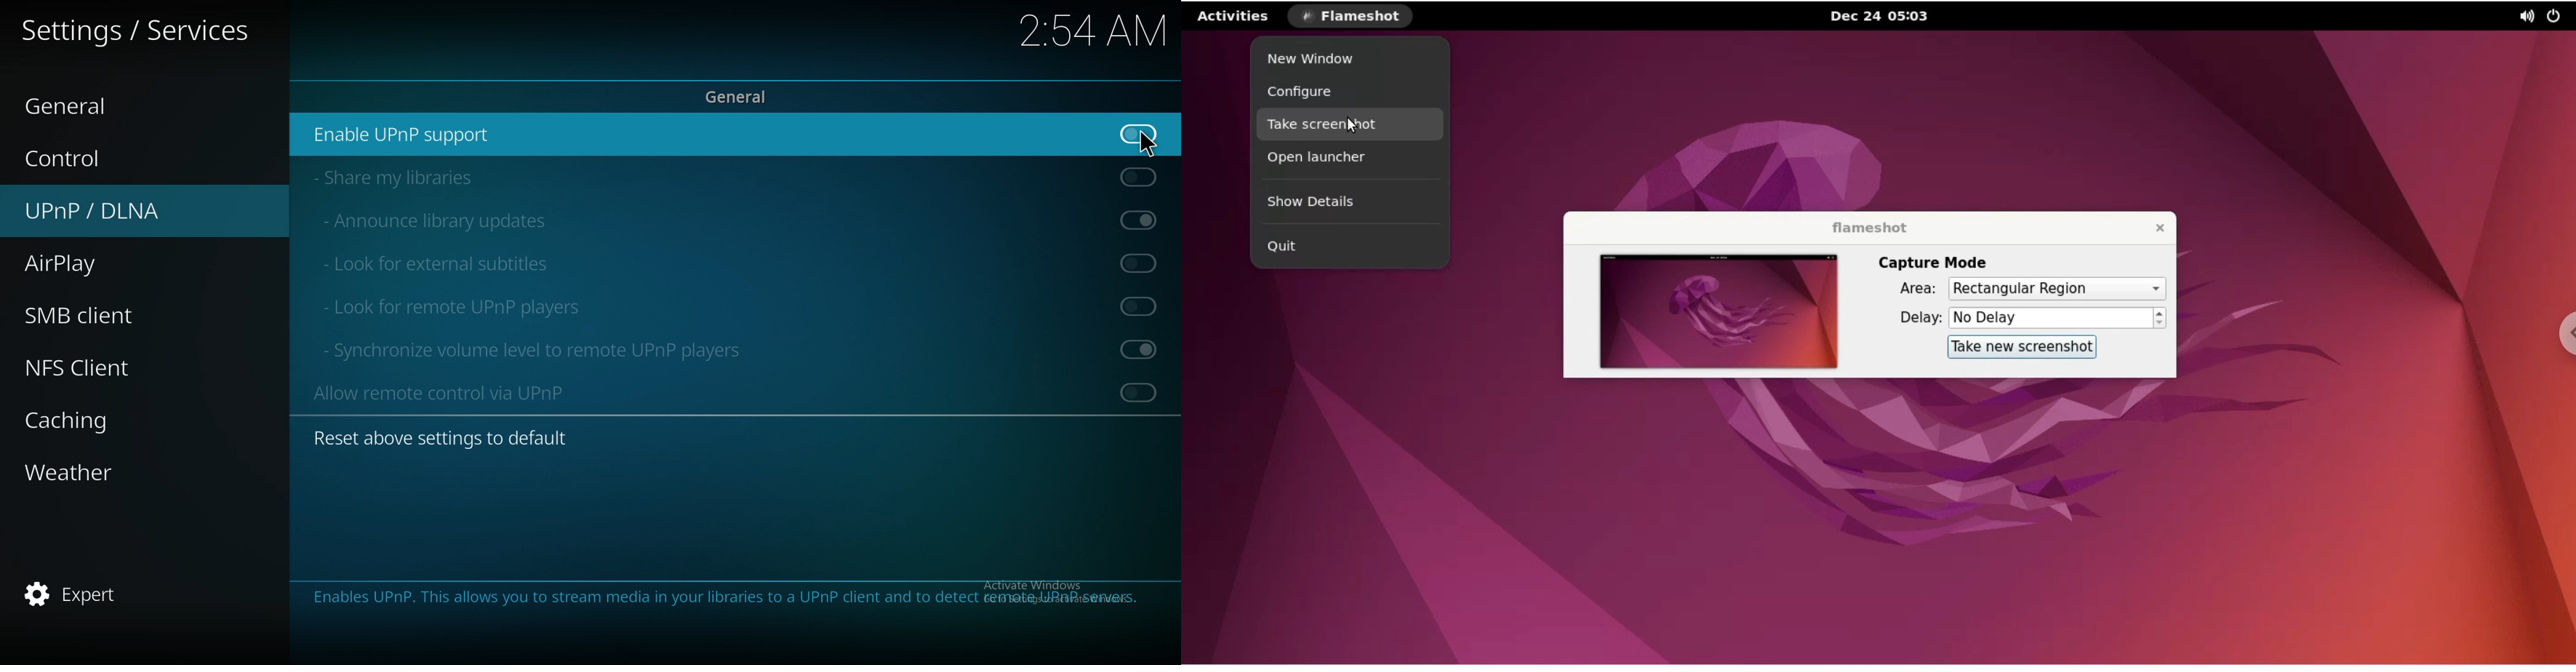 The image size is (2576, 672). Describe the element at coordinates (1349, 92) in the screenshot. I see `configure` at that location.